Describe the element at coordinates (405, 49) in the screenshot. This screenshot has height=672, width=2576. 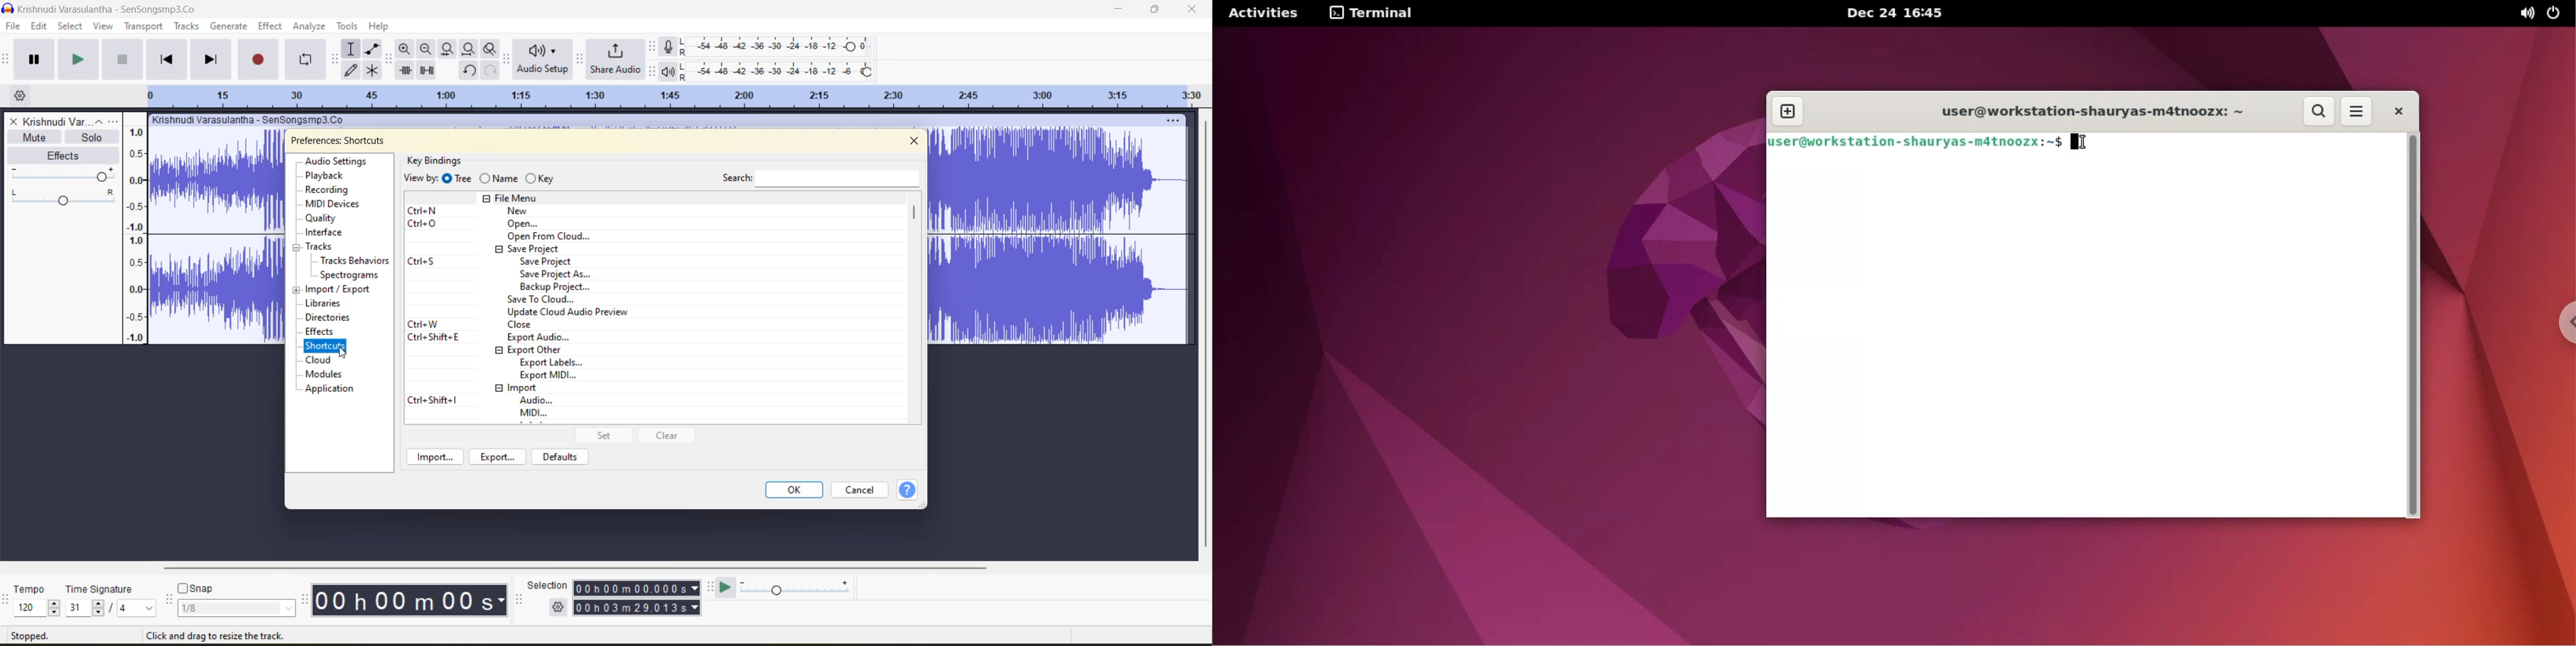
I see `zoom in` at that location.